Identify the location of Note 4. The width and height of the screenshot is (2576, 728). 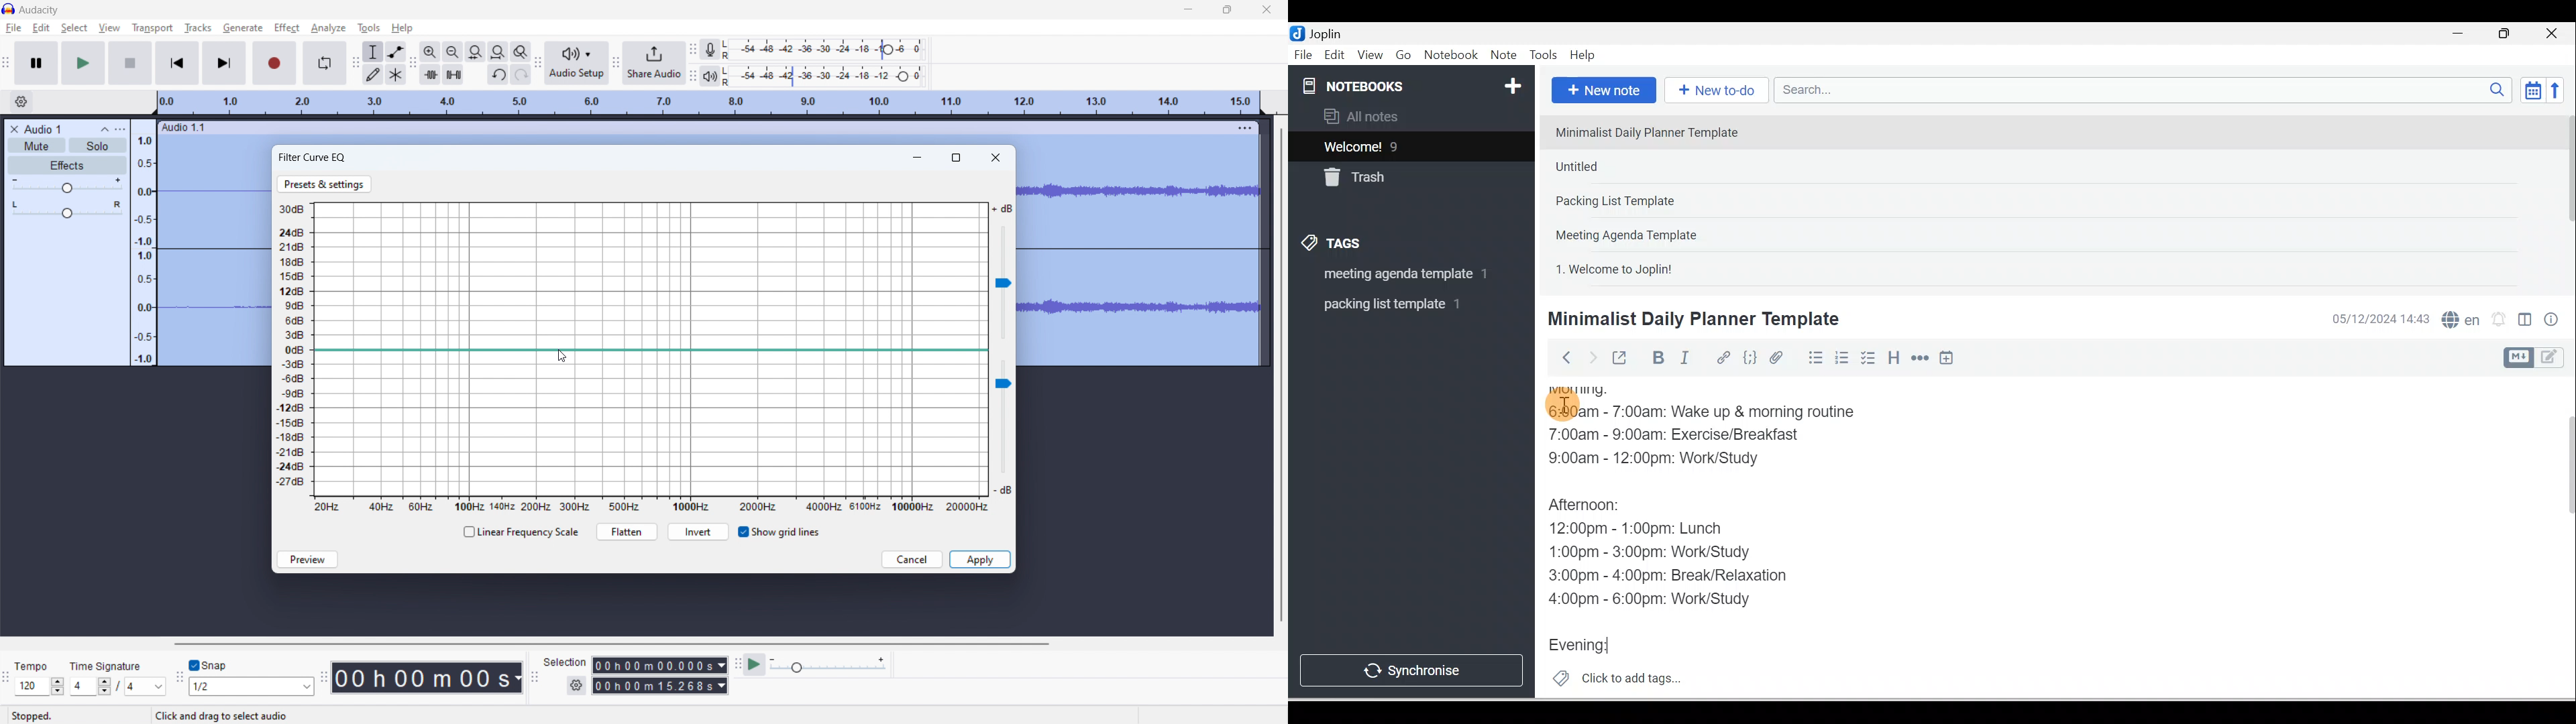
(1645, 232).